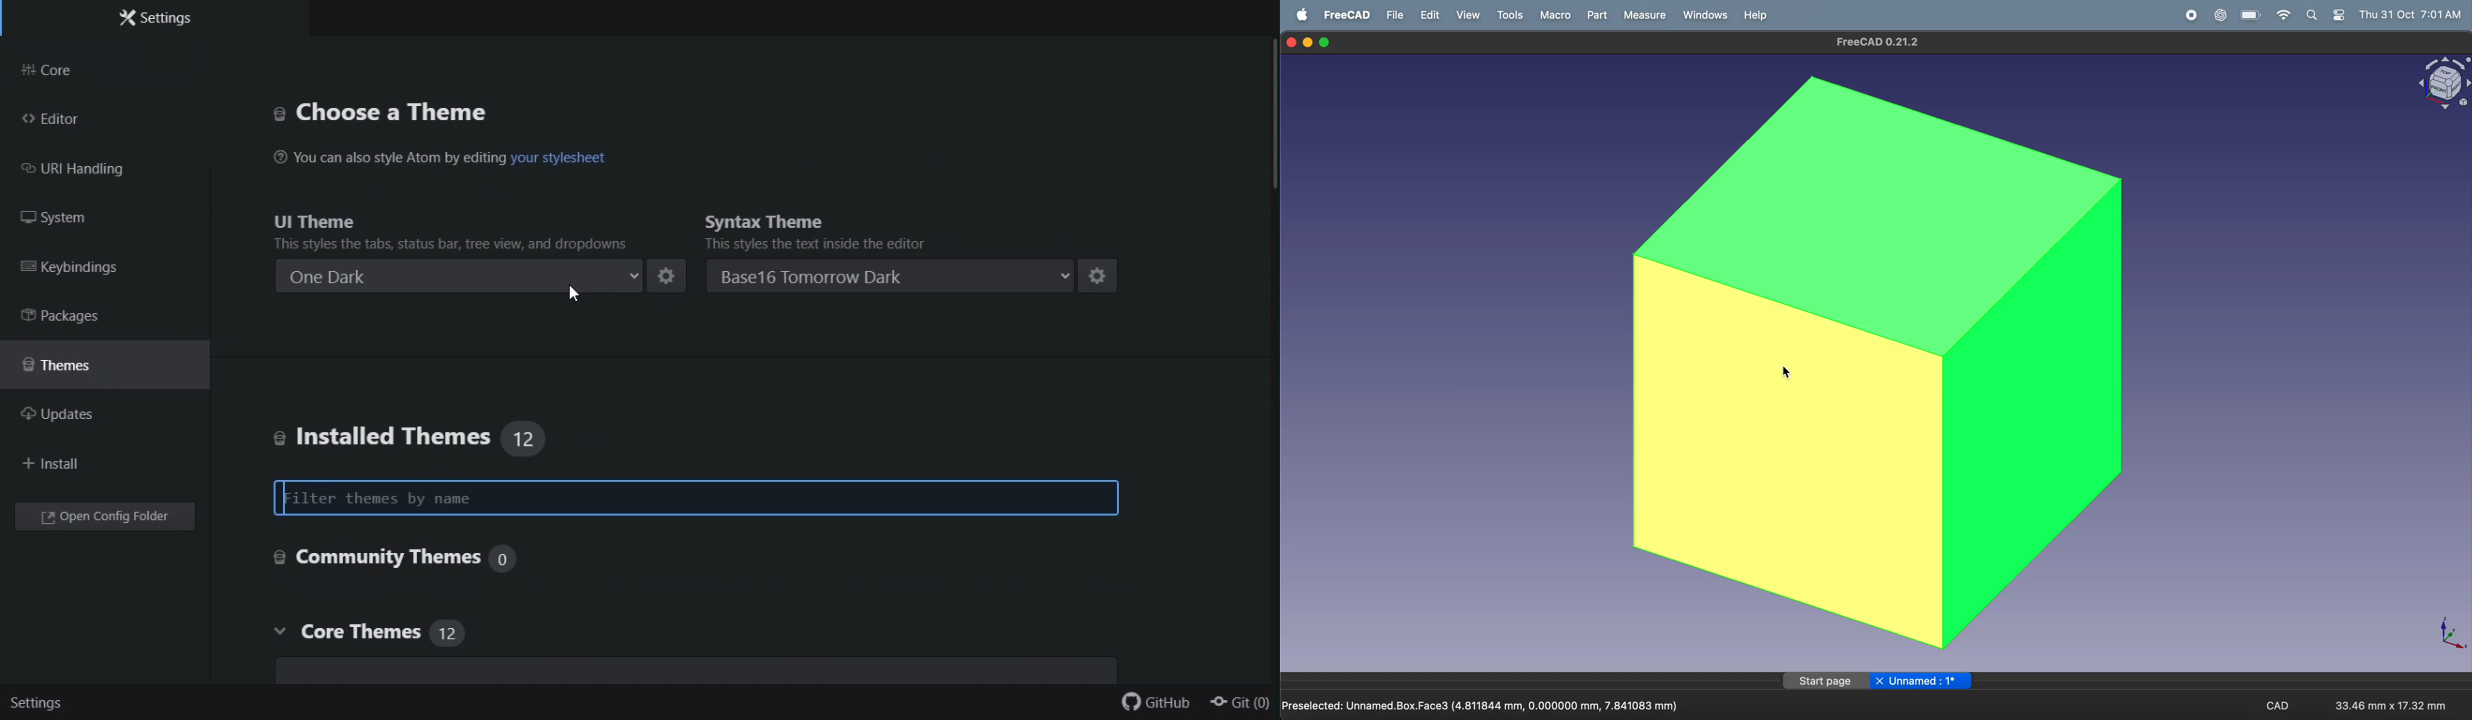 This screenshot has height=728, width=2492. I want to click on part, so click(1599, 16).